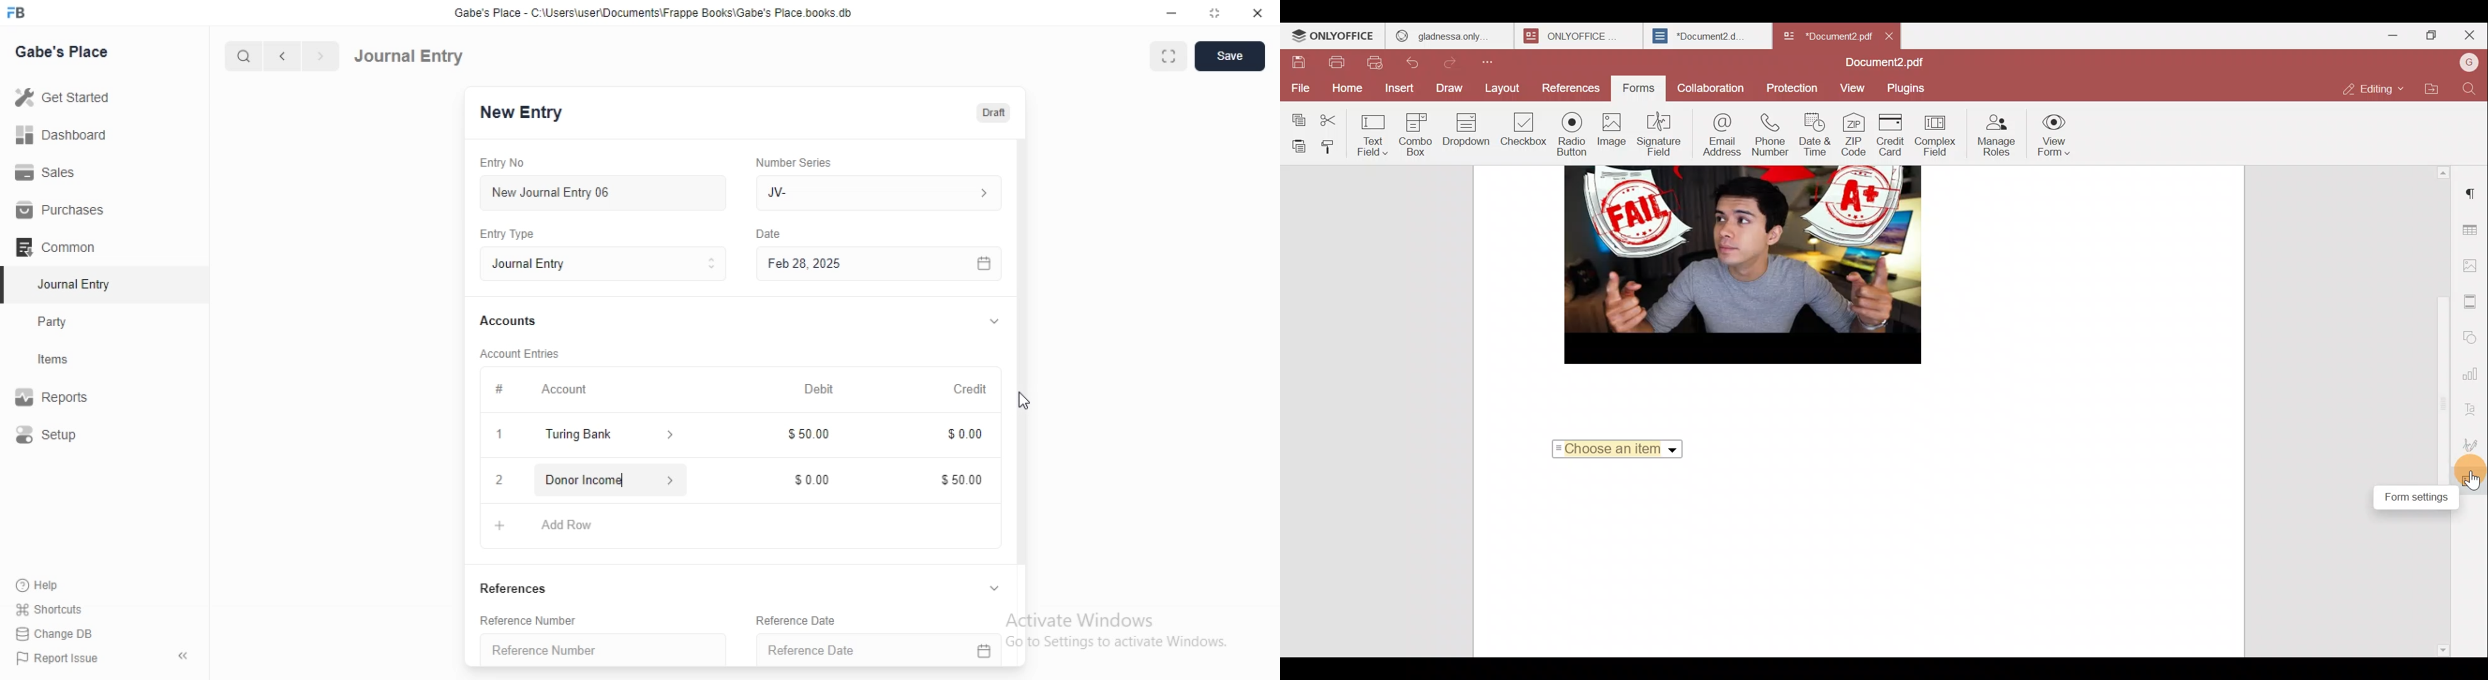 The width and height of the screenshot is (2492, 700). What do you see at coordinates (179, 657) in the screenshot?
I see `hide` at bounding box center [179, 657].